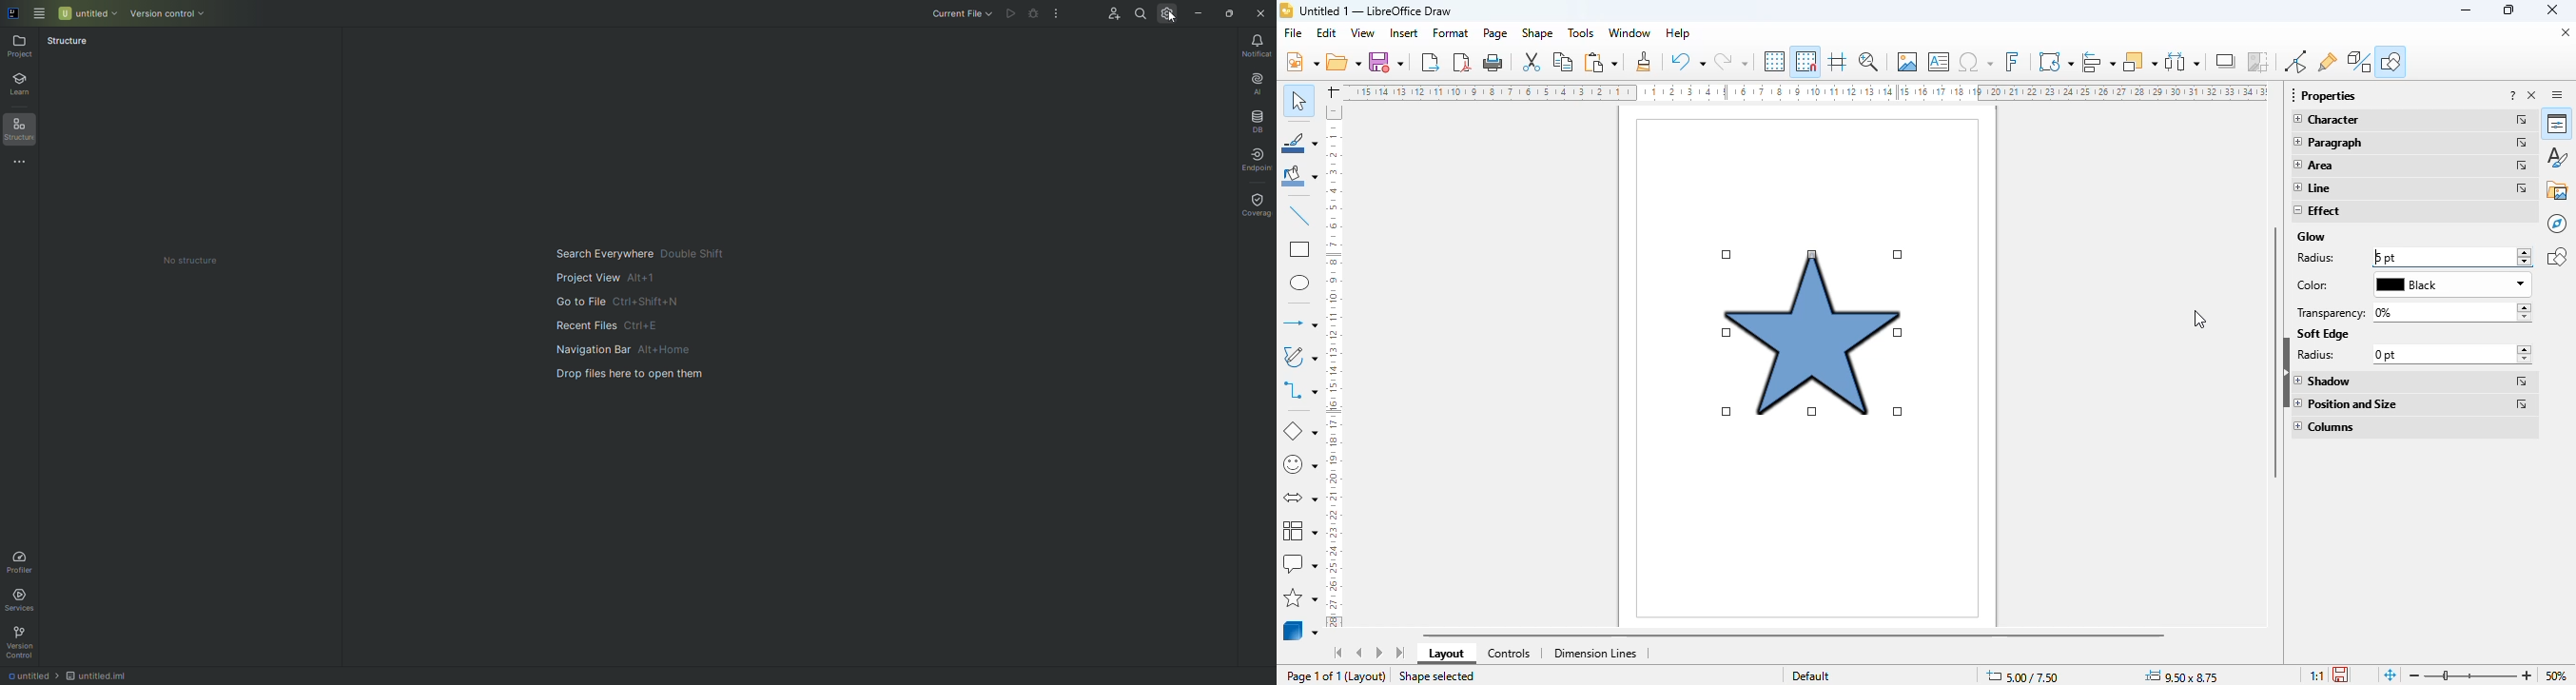 Image resolution: width=2576 pixels, height=700 pixels. Describe the element at coordinates (958, 13) in the screenshot. I see `Current file` at that location.